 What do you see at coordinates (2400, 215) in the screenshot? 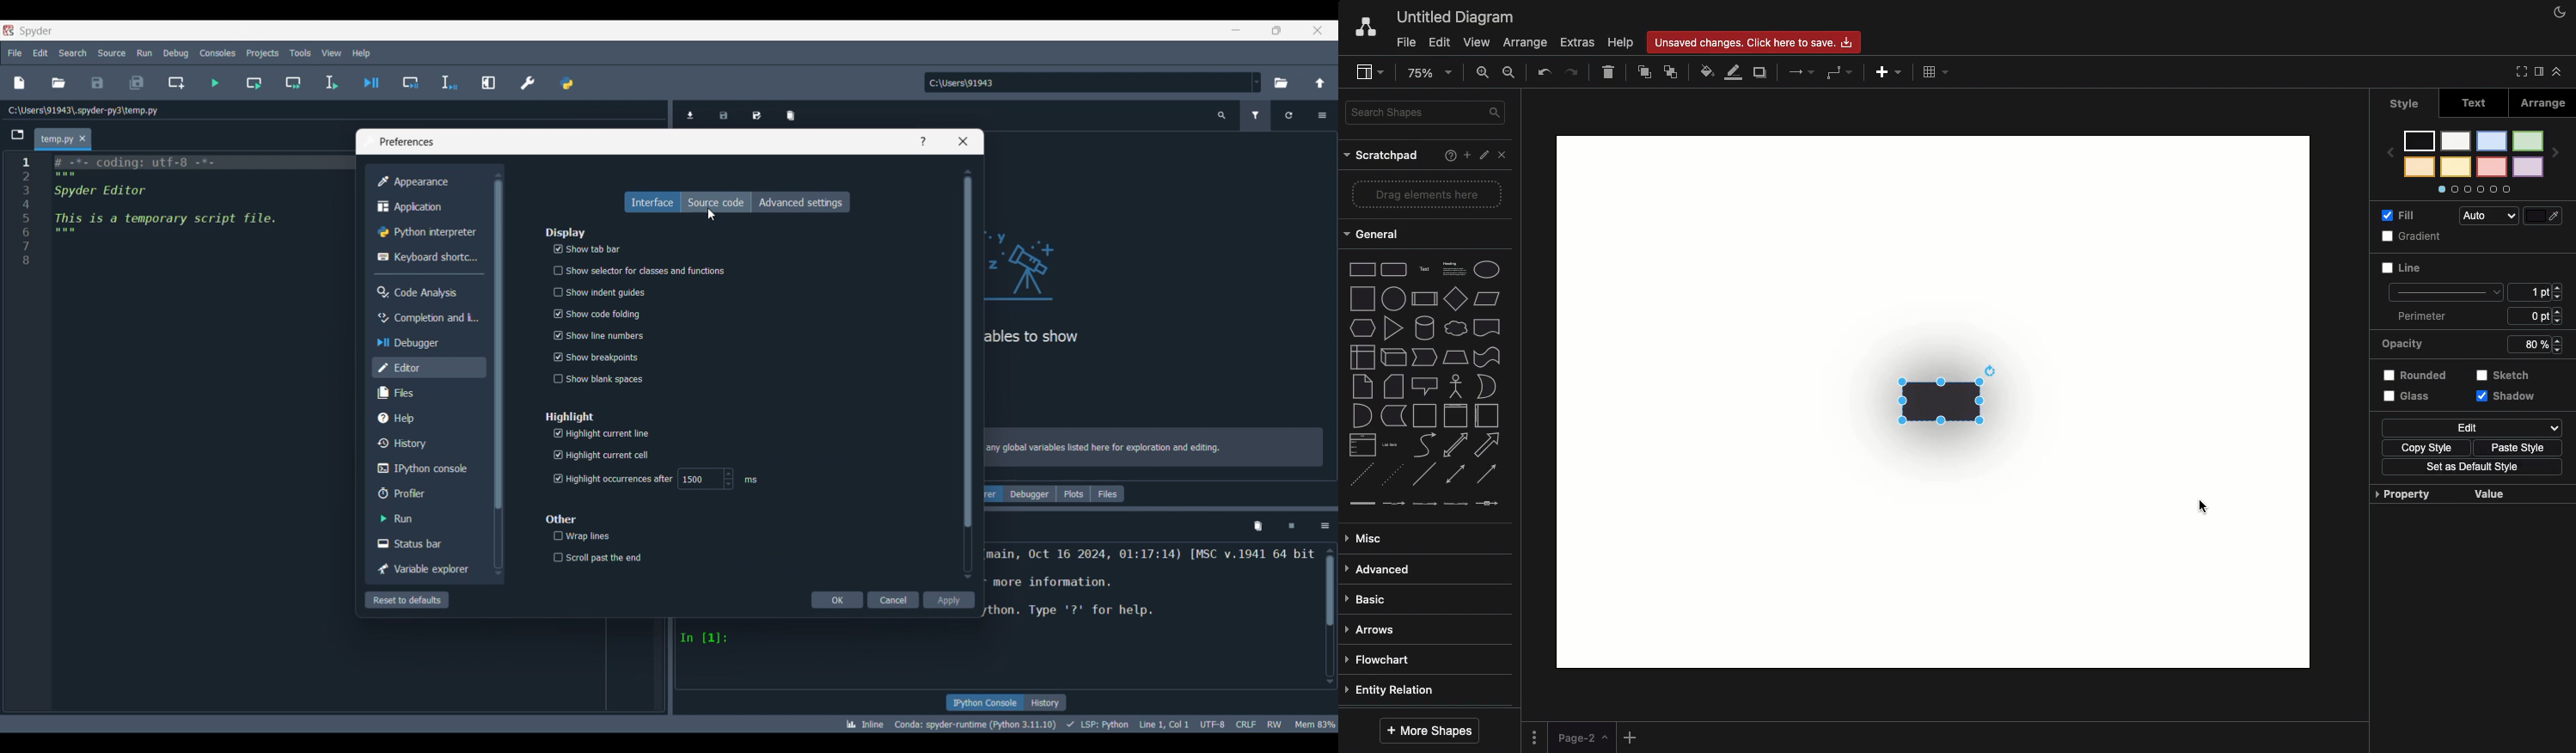
I see `Fill` at bounding box center [2400, 215].